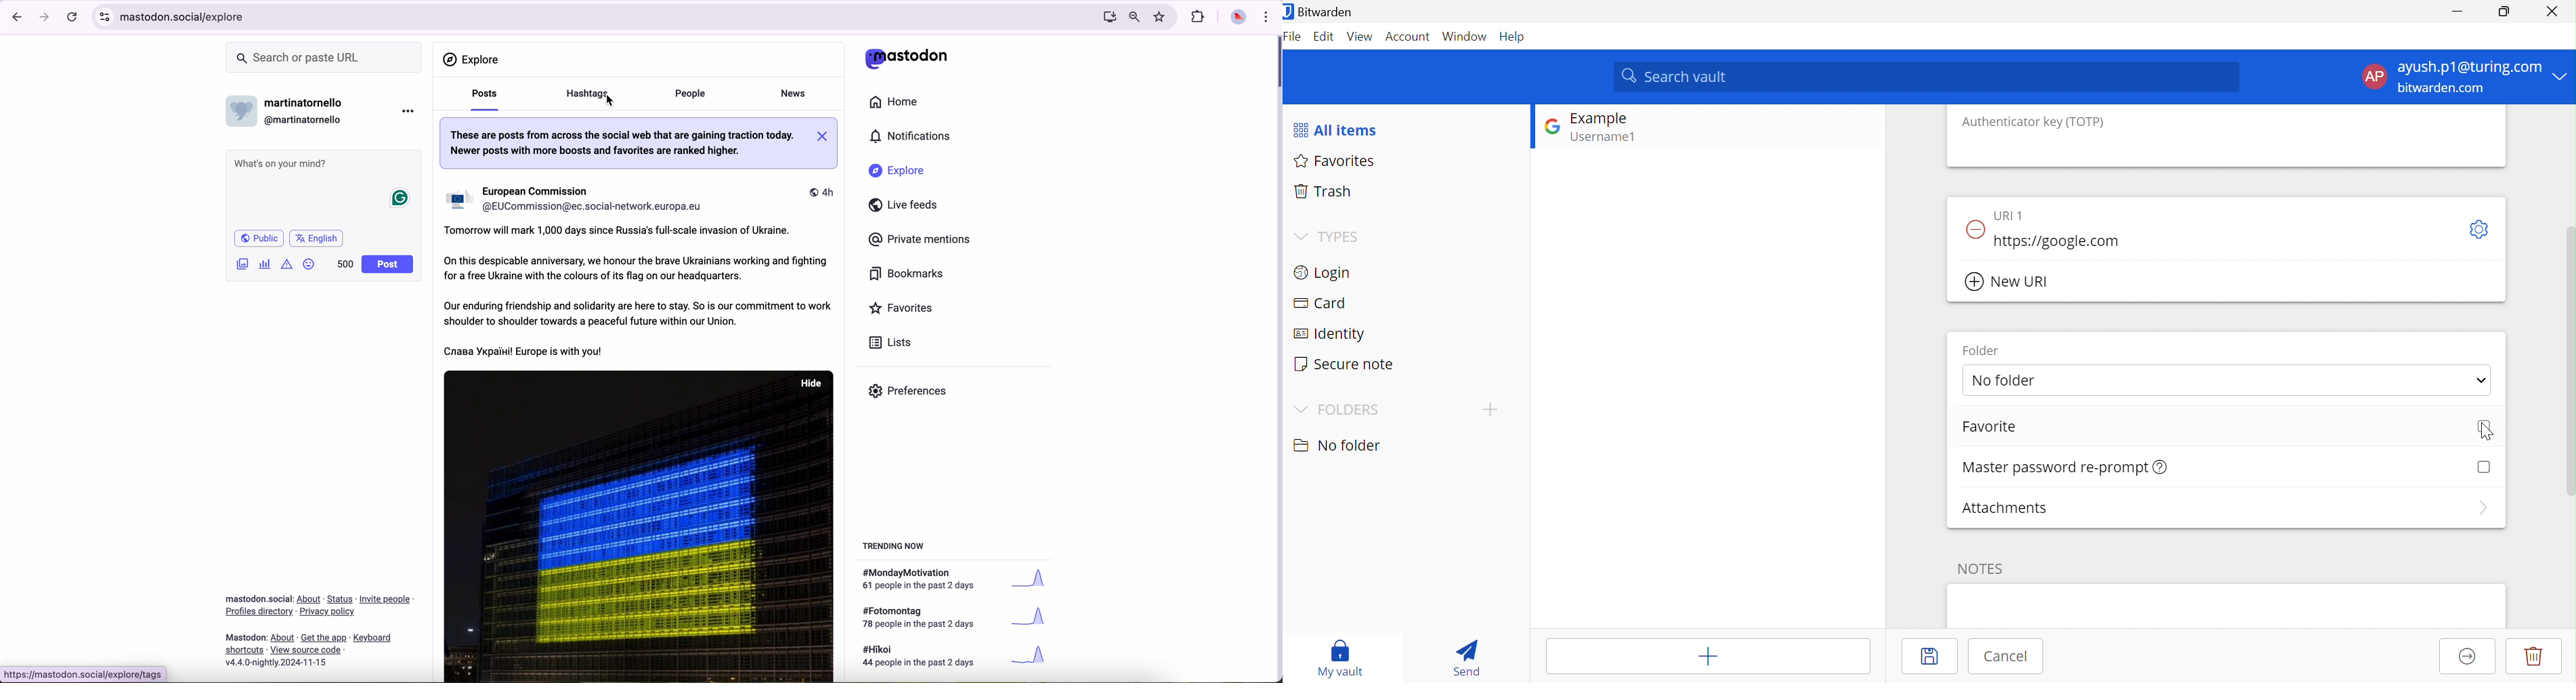  What do you see at coordinates (242, 115) in the screenshot?
I see `profile` at bounding box center [242, 115].